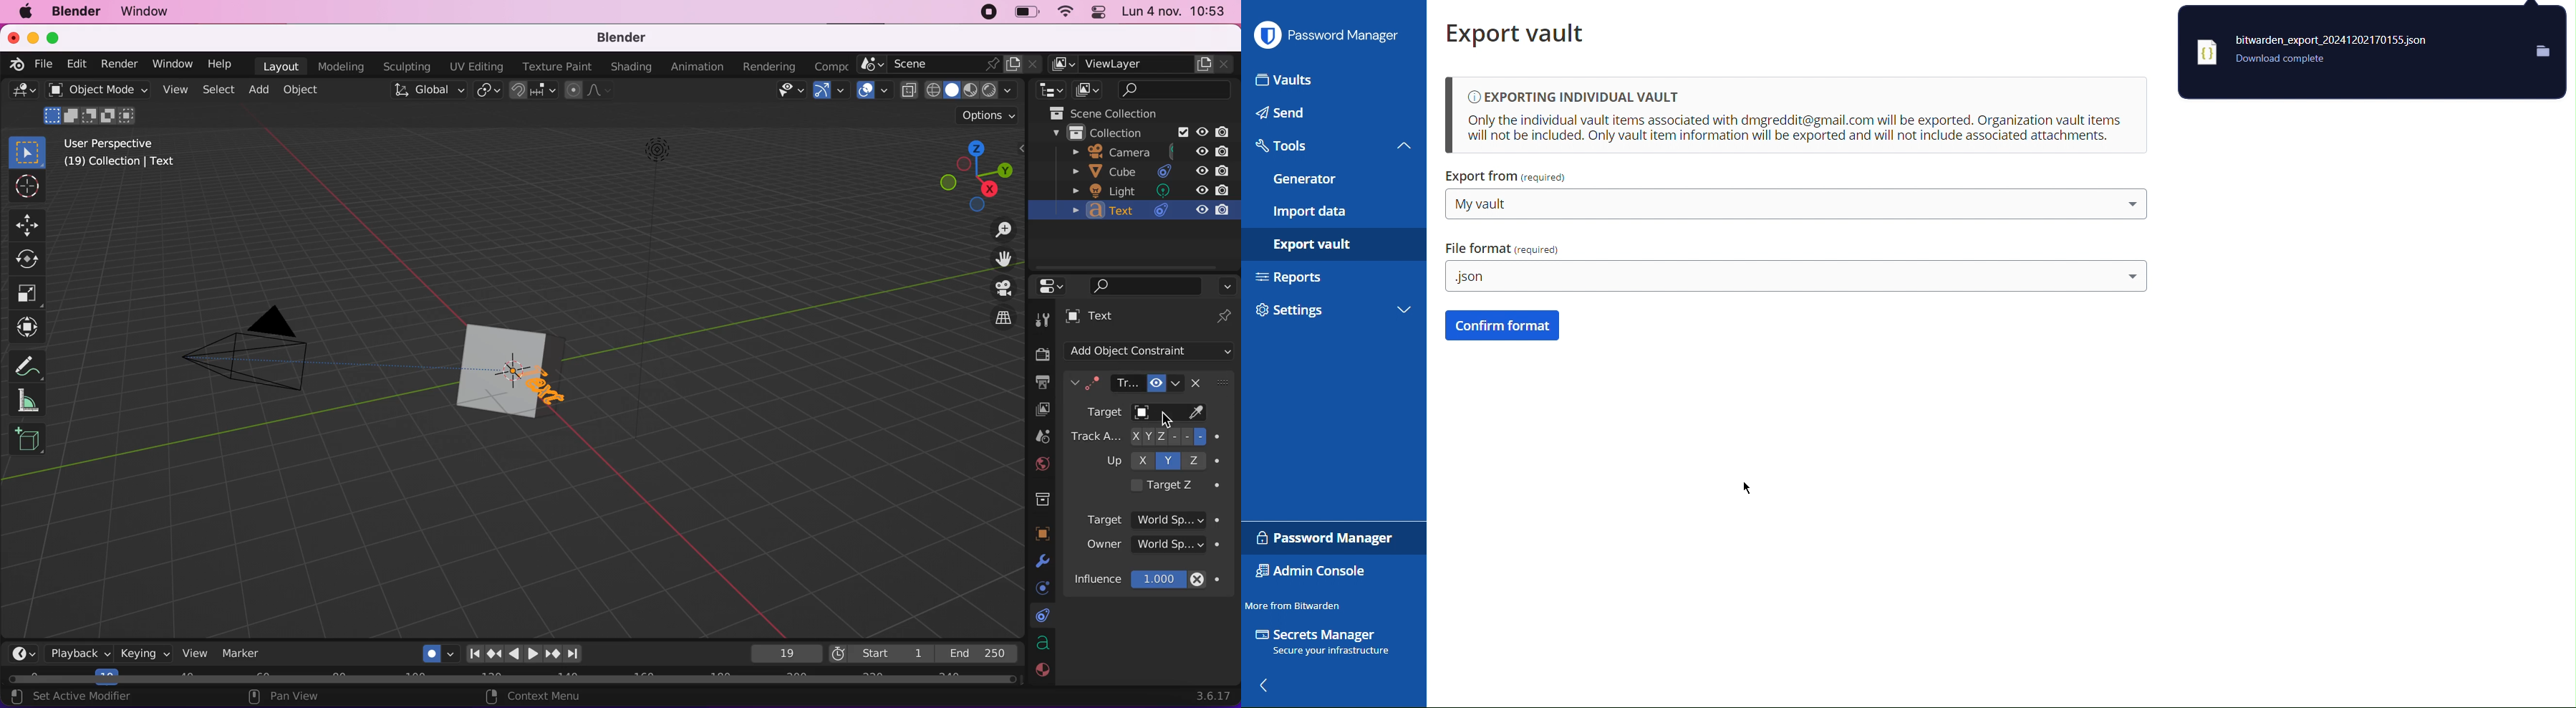 Image resolution: width=2576 pixels, height=728 pixels. What do you see at coordinates (1502, 325) in the screenshot?
I see `Confirm format` at bounding box center [1502, 325].